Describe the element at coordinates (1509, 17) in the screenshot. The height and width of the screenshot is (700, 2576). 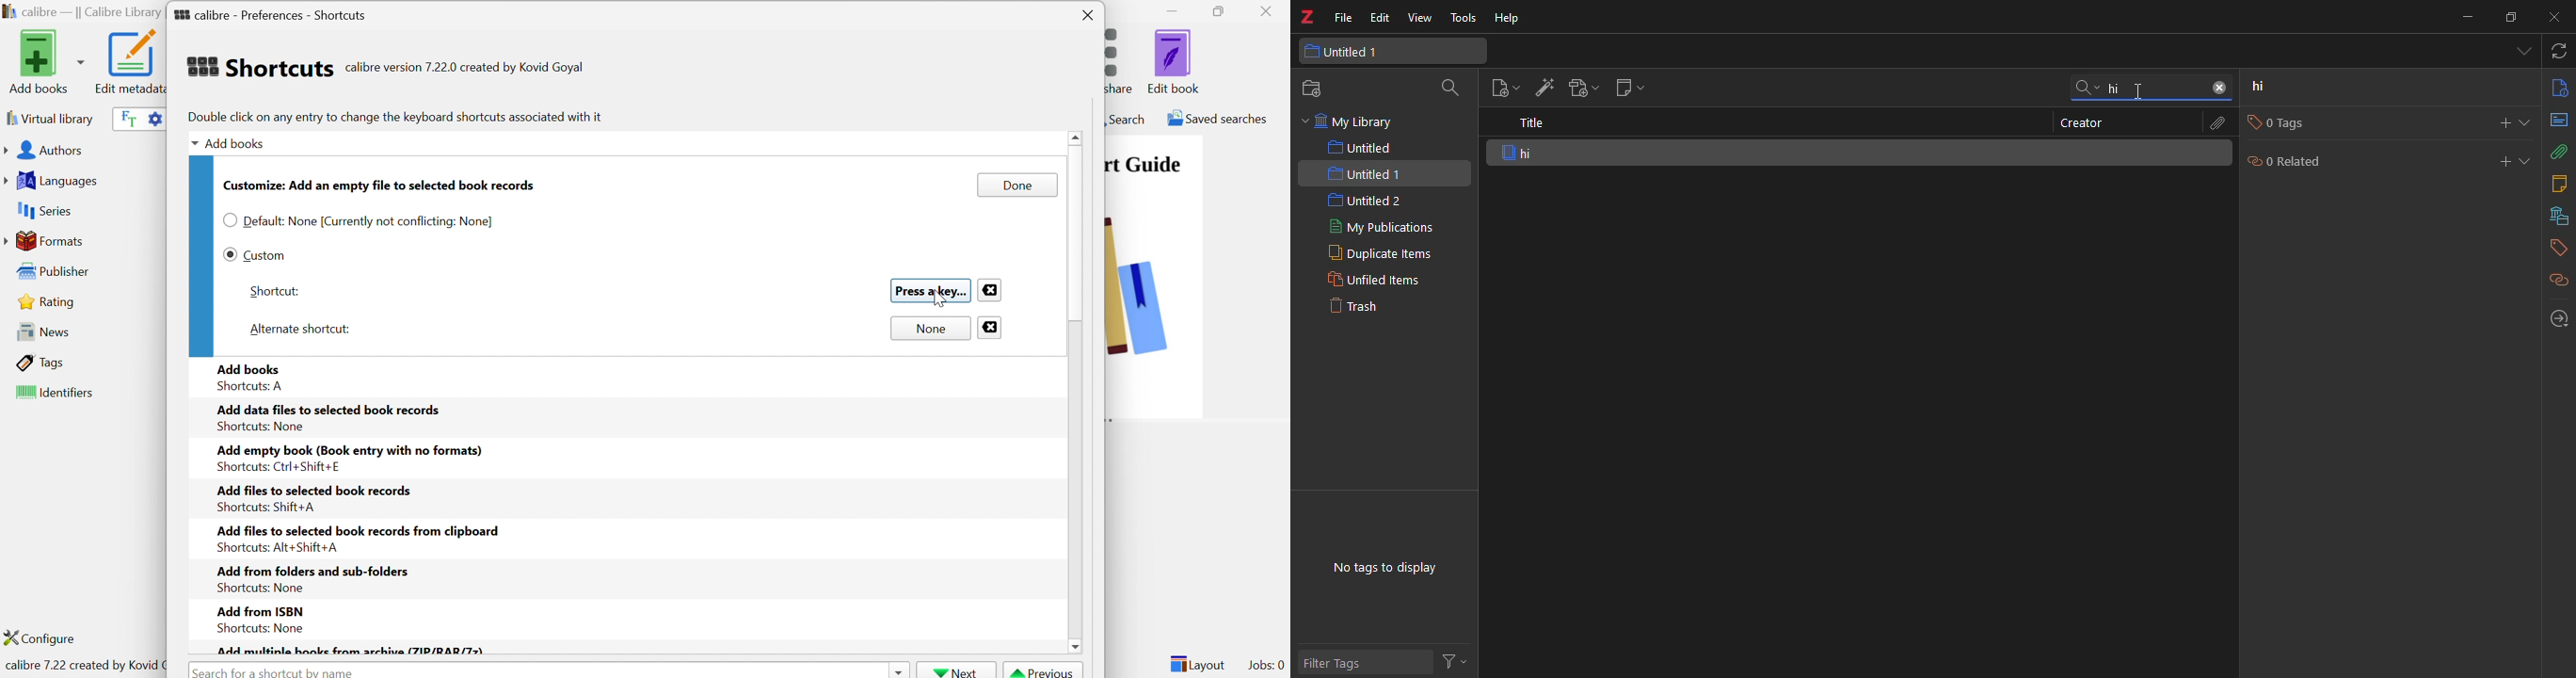
I see `help` at that location.